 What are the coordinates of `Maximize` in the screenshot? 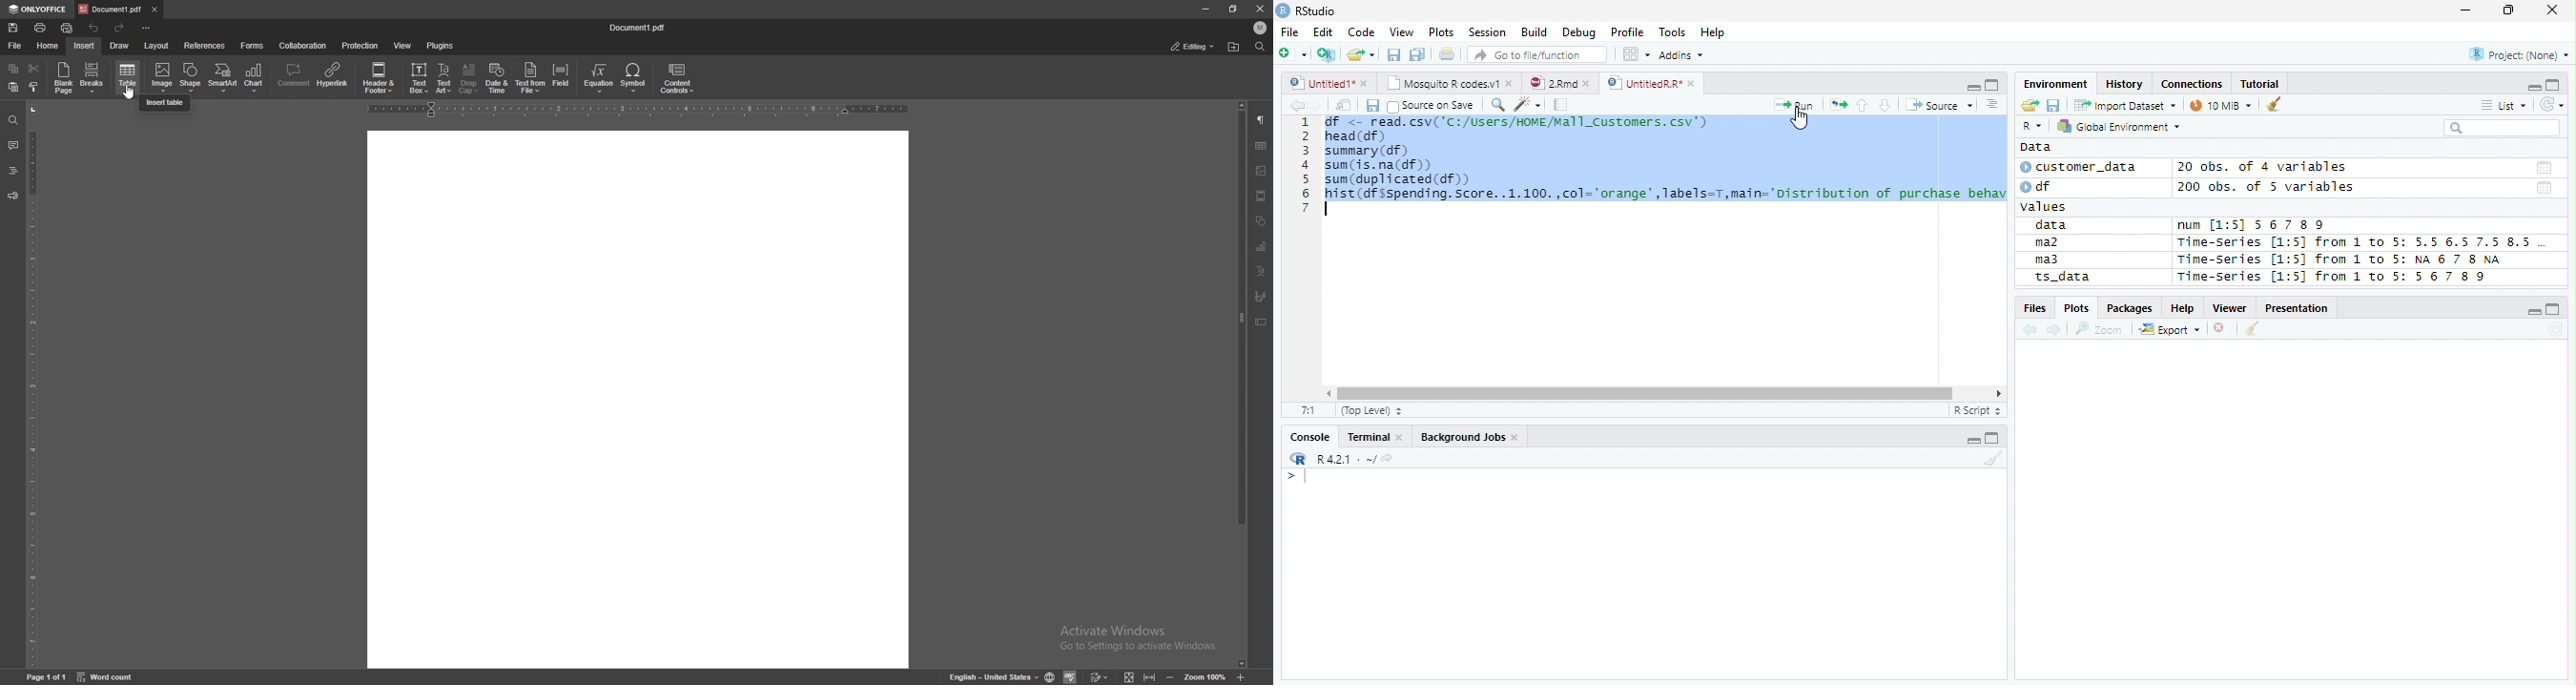 It's located at (2555, 309).